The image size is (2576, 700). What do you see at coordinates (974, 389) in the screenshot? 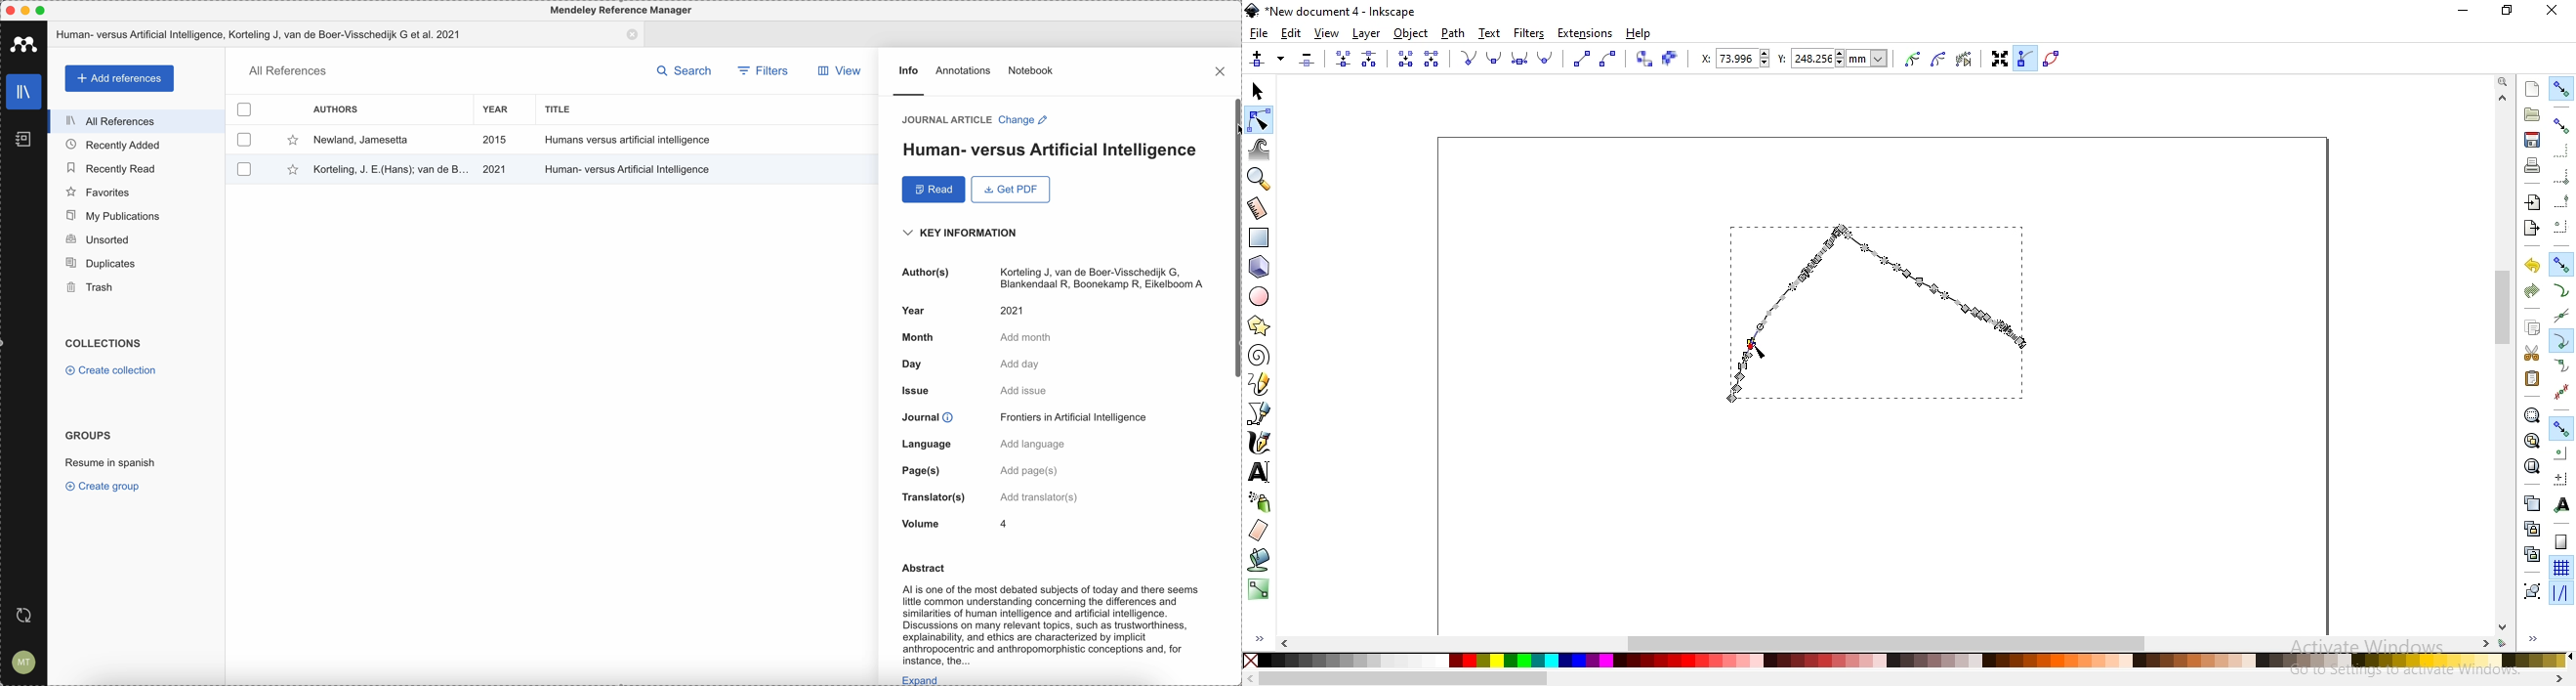
I see `issue add issue` at bounding box center [974, 389].